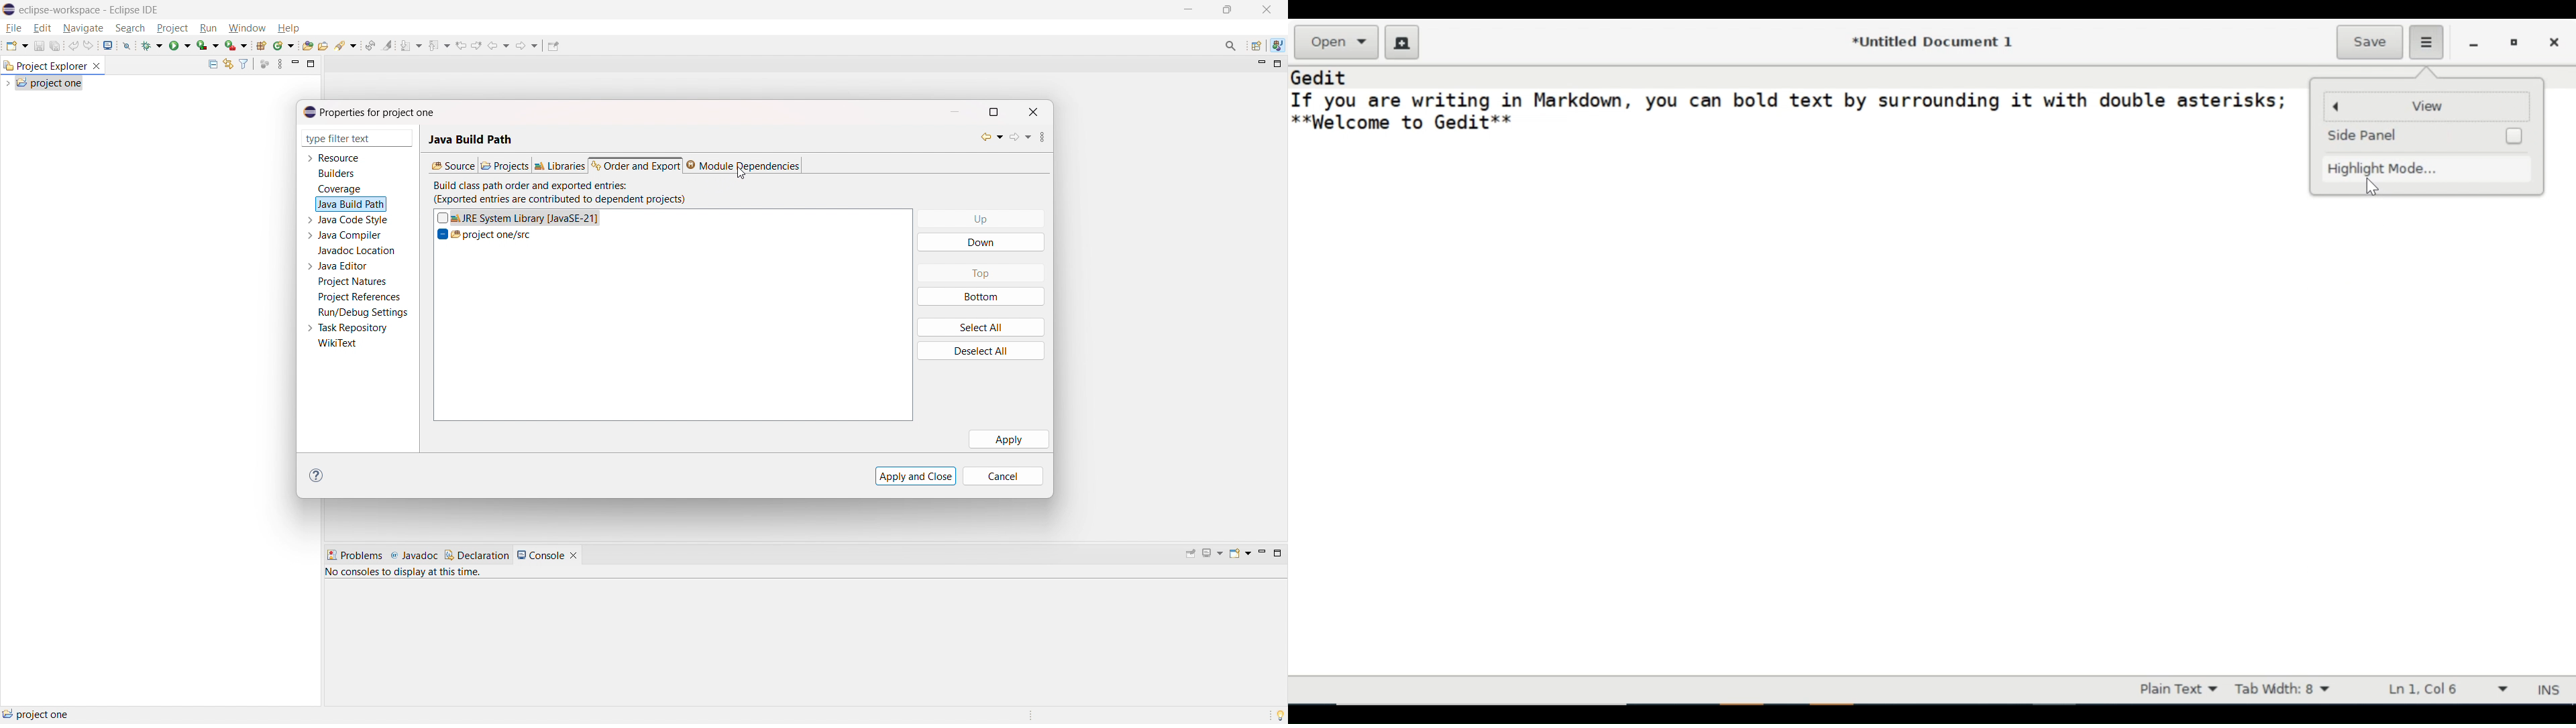 The image size is (2576, 728). Describe the element at coordinates (2390, 170) in the screenshot. I see `Highlight Mode` at that location.